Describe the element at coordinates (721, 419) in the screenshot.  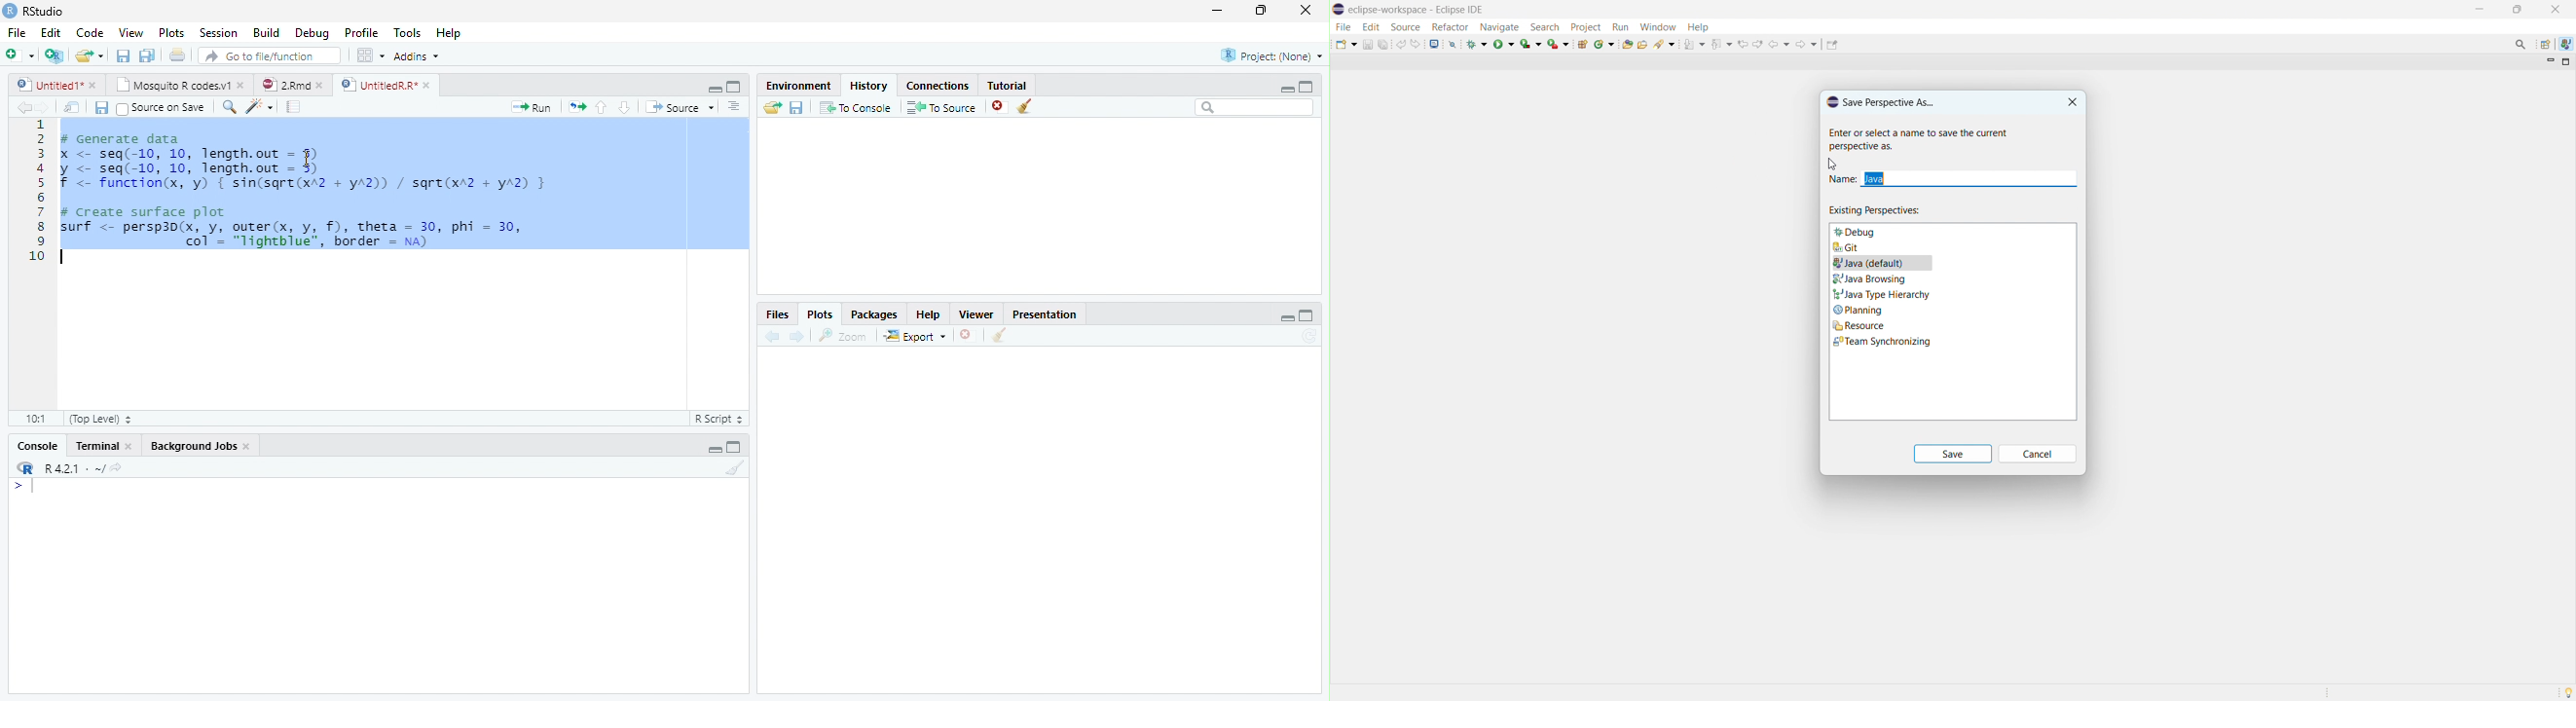
I see `R Script` at that location.